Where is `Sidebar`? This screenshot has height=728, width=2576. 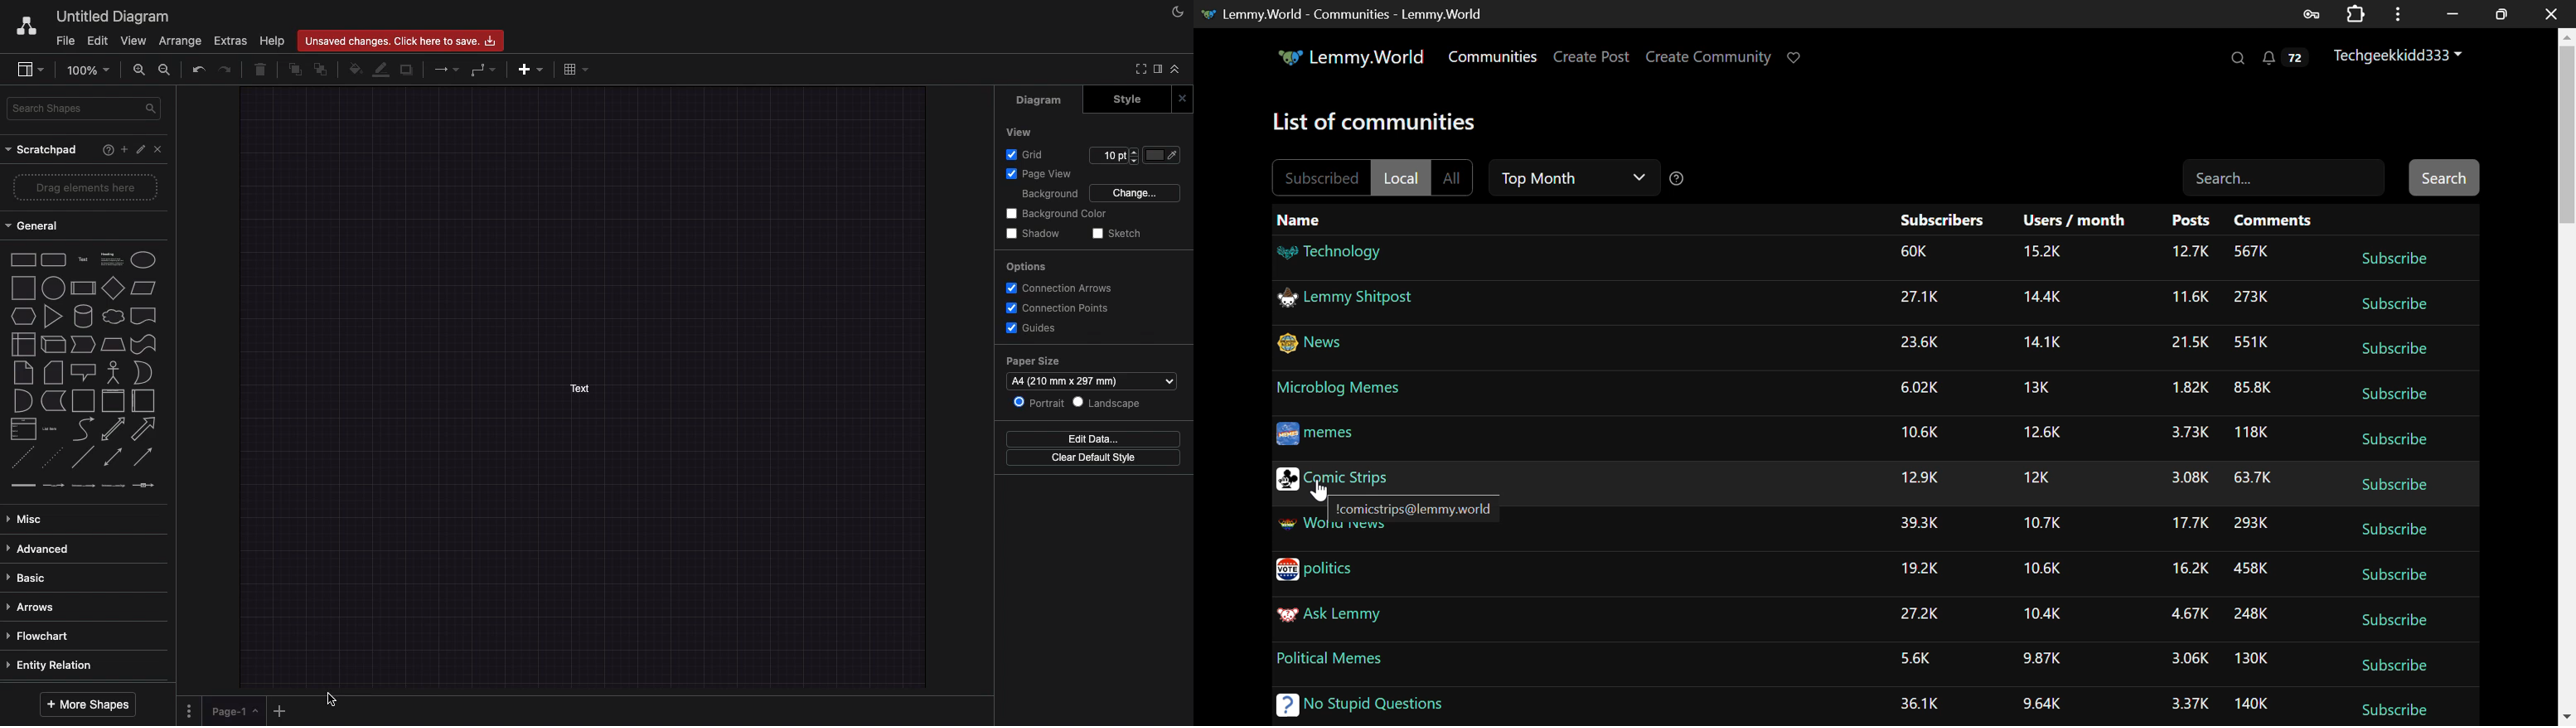
Sidebar is located at coordinates (1160, 70).